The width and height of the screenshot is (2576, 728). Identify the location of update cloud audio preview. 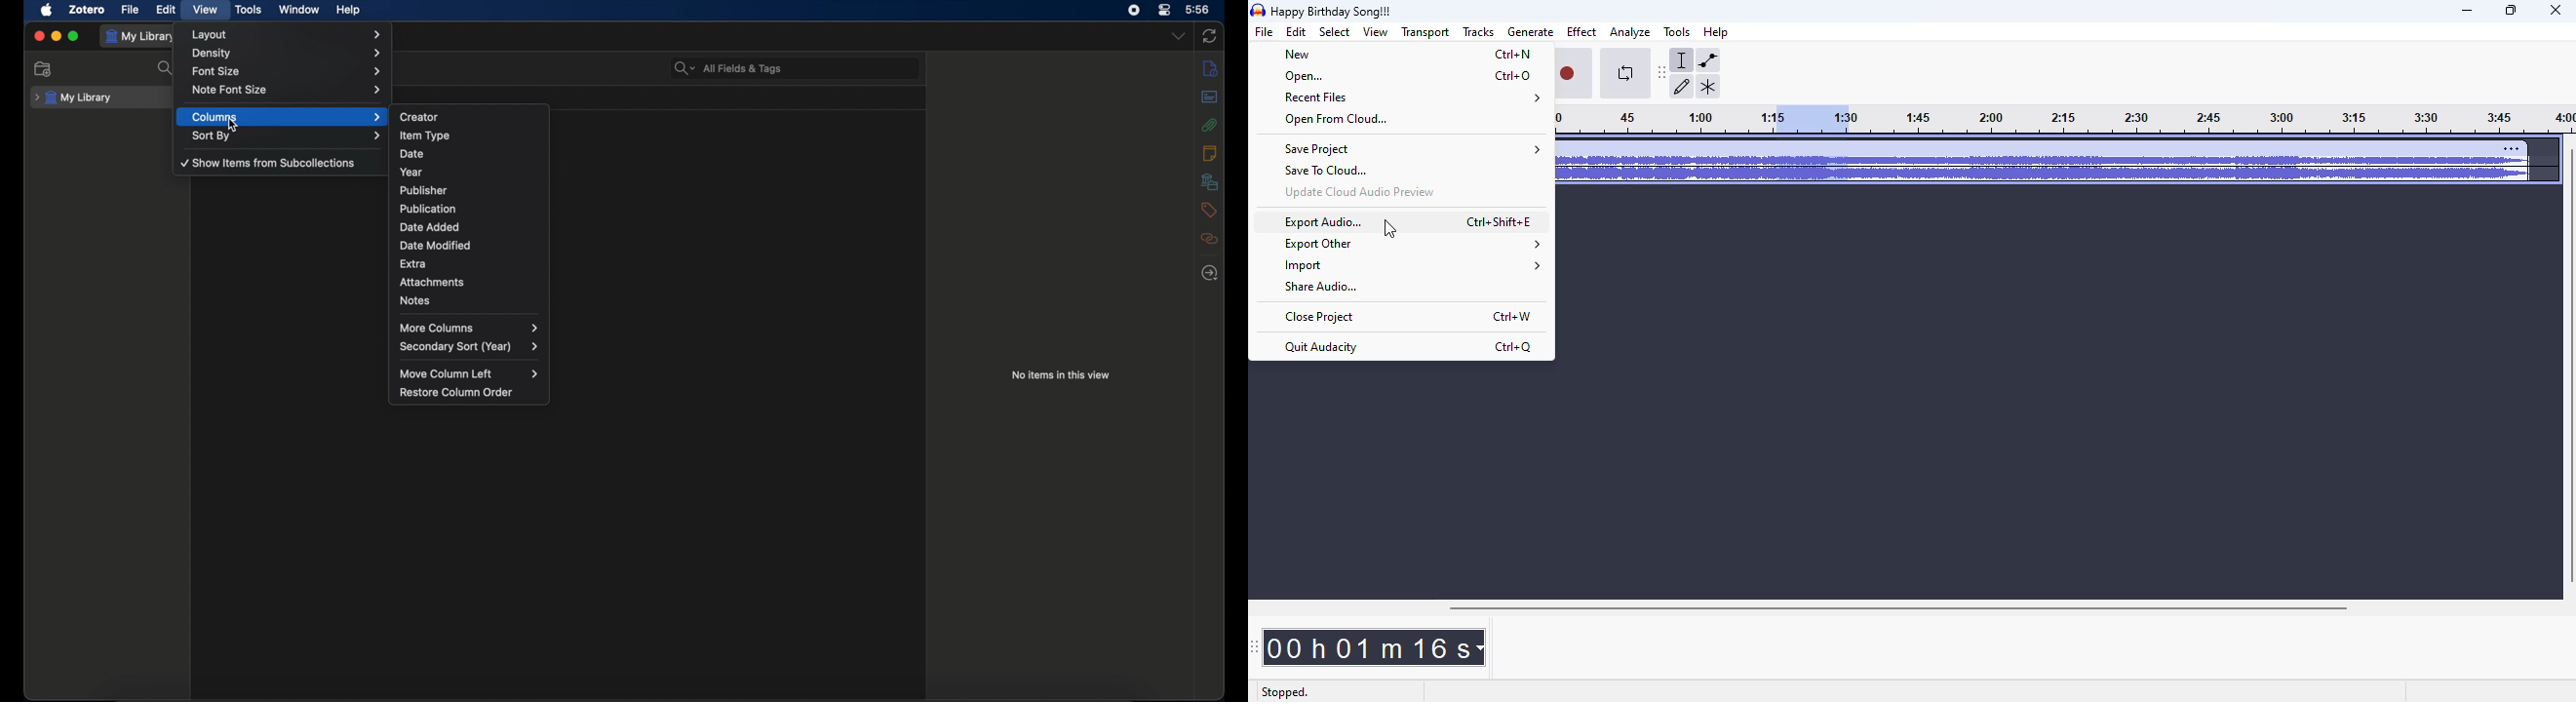
(1361, 192).